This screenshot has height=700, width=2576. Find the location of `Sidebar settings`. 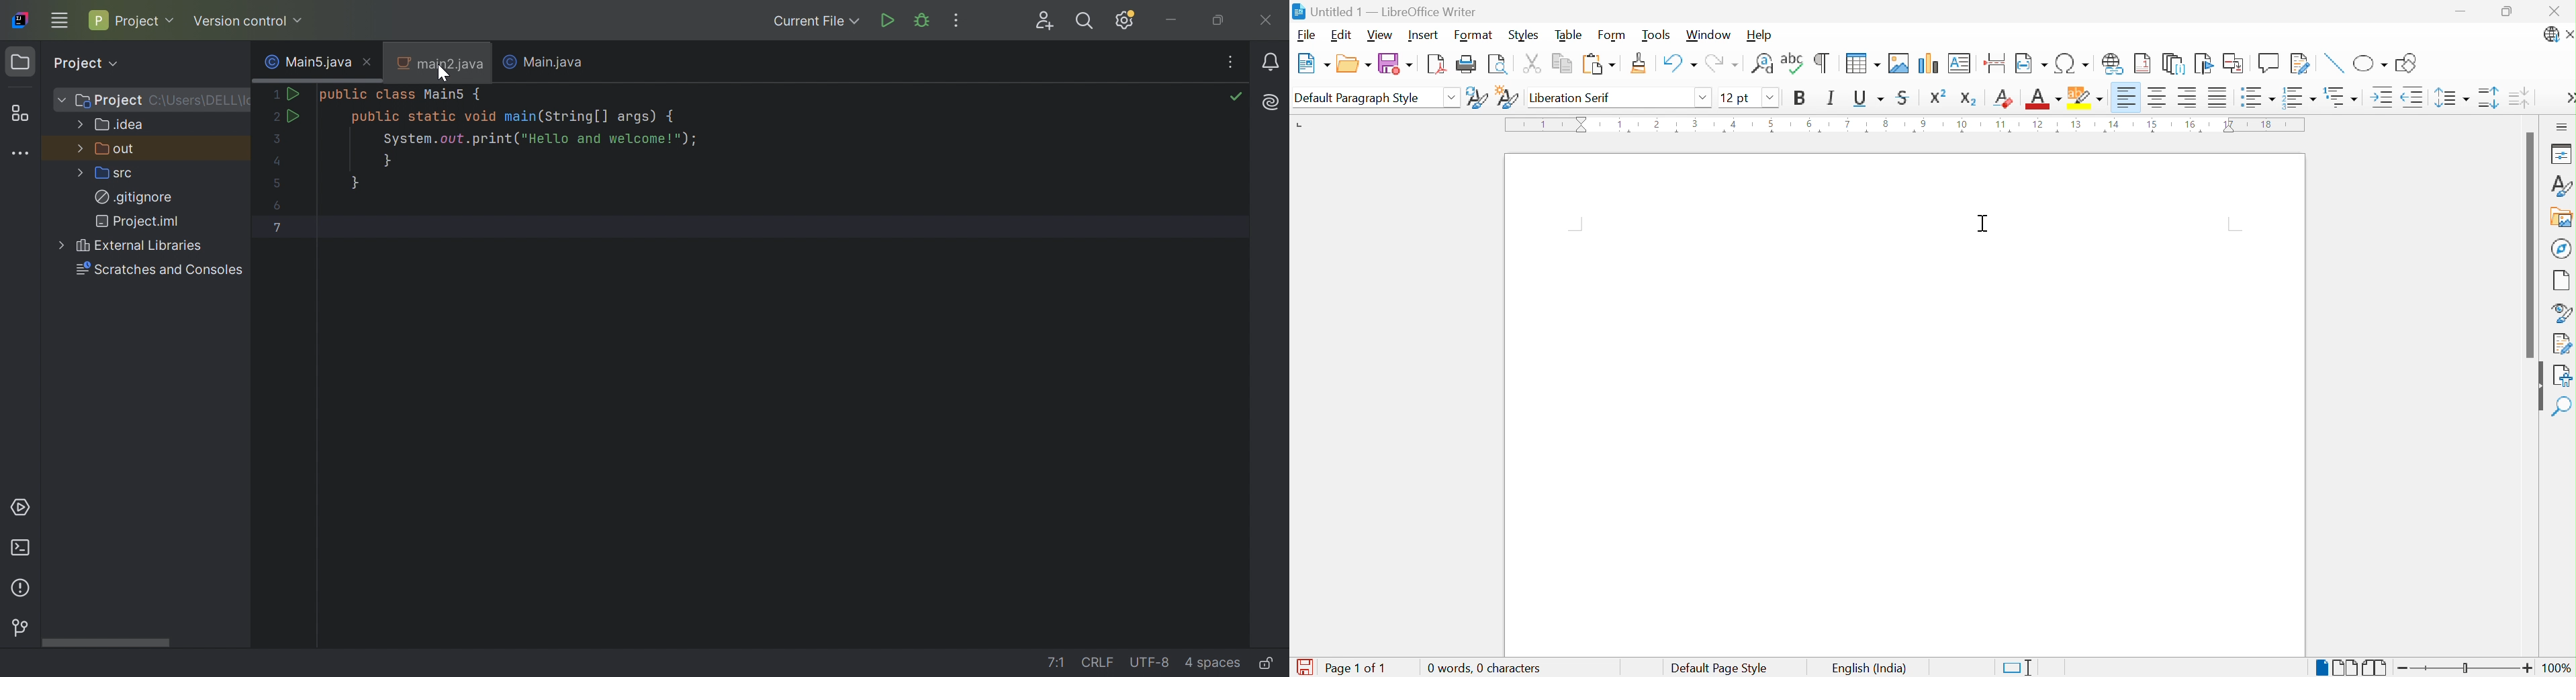

Sidebar settings is located at coordinates (2563, 127).